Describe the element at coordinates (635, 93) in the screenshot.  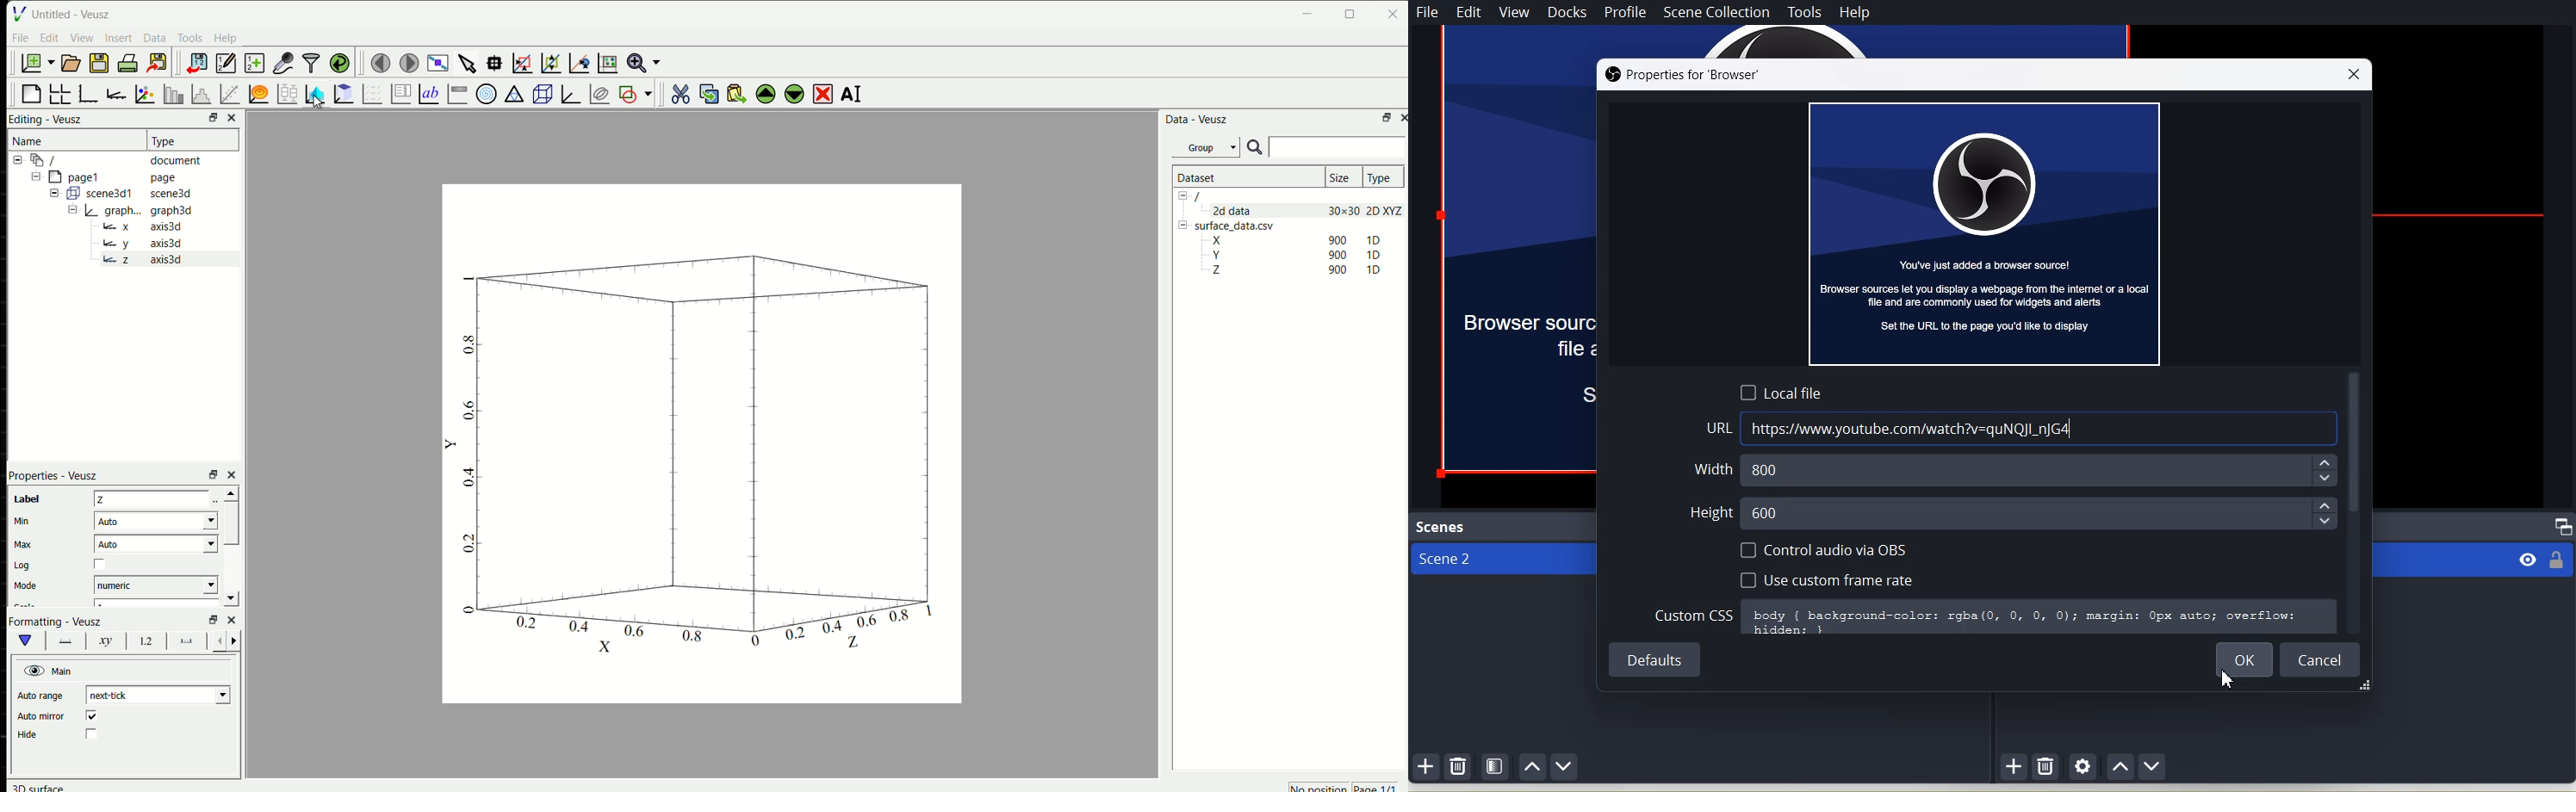
I see `add a shape to the plot` at that location.